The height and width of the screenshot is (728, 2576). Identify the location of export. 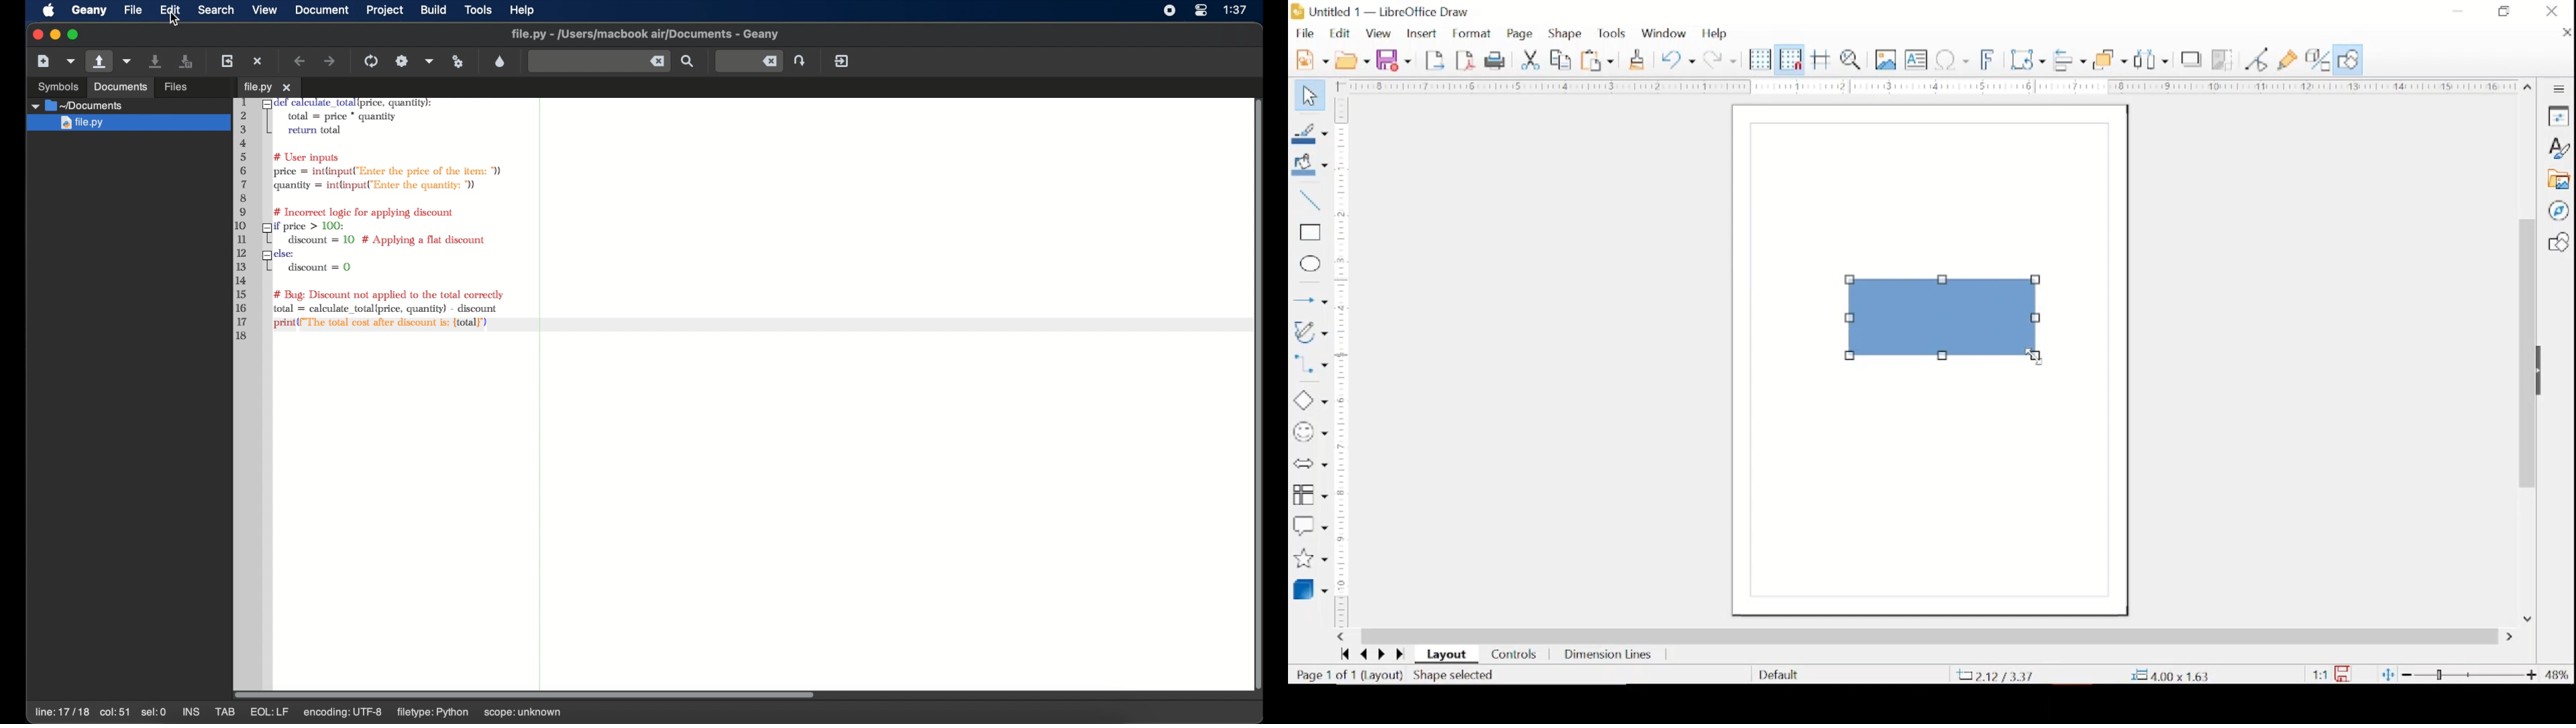
(1436, 59).